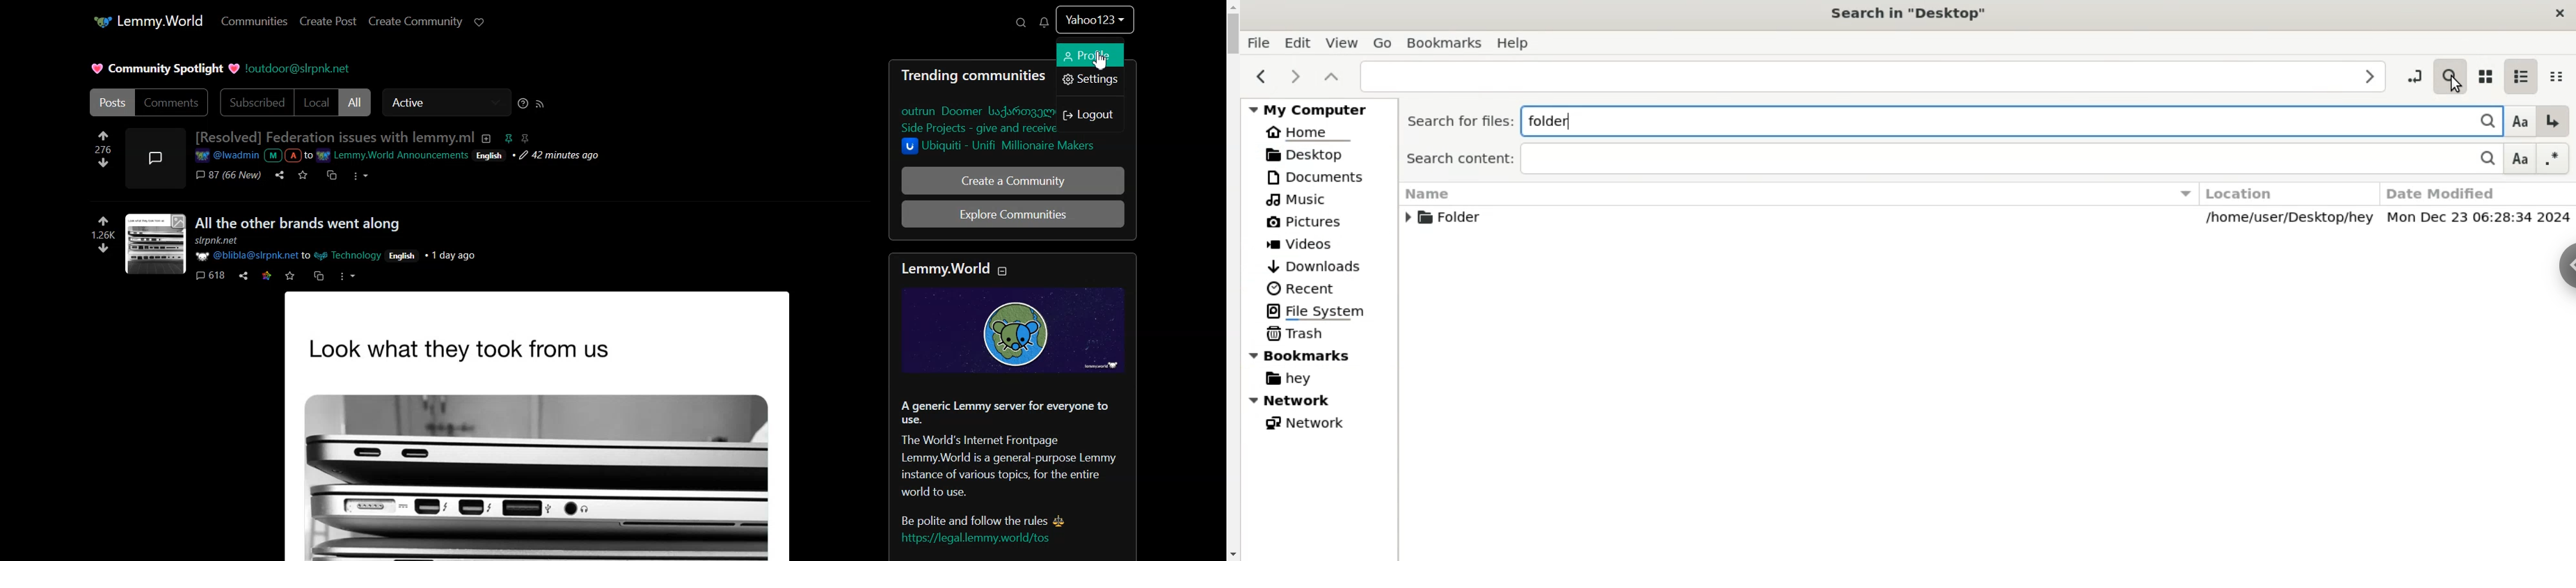 The height and width of the screenshot is (588, 2576). Describe the element at coordinates (297, 69) in the screenshot. I see `!outdoor@slrpnk.net` at that location.